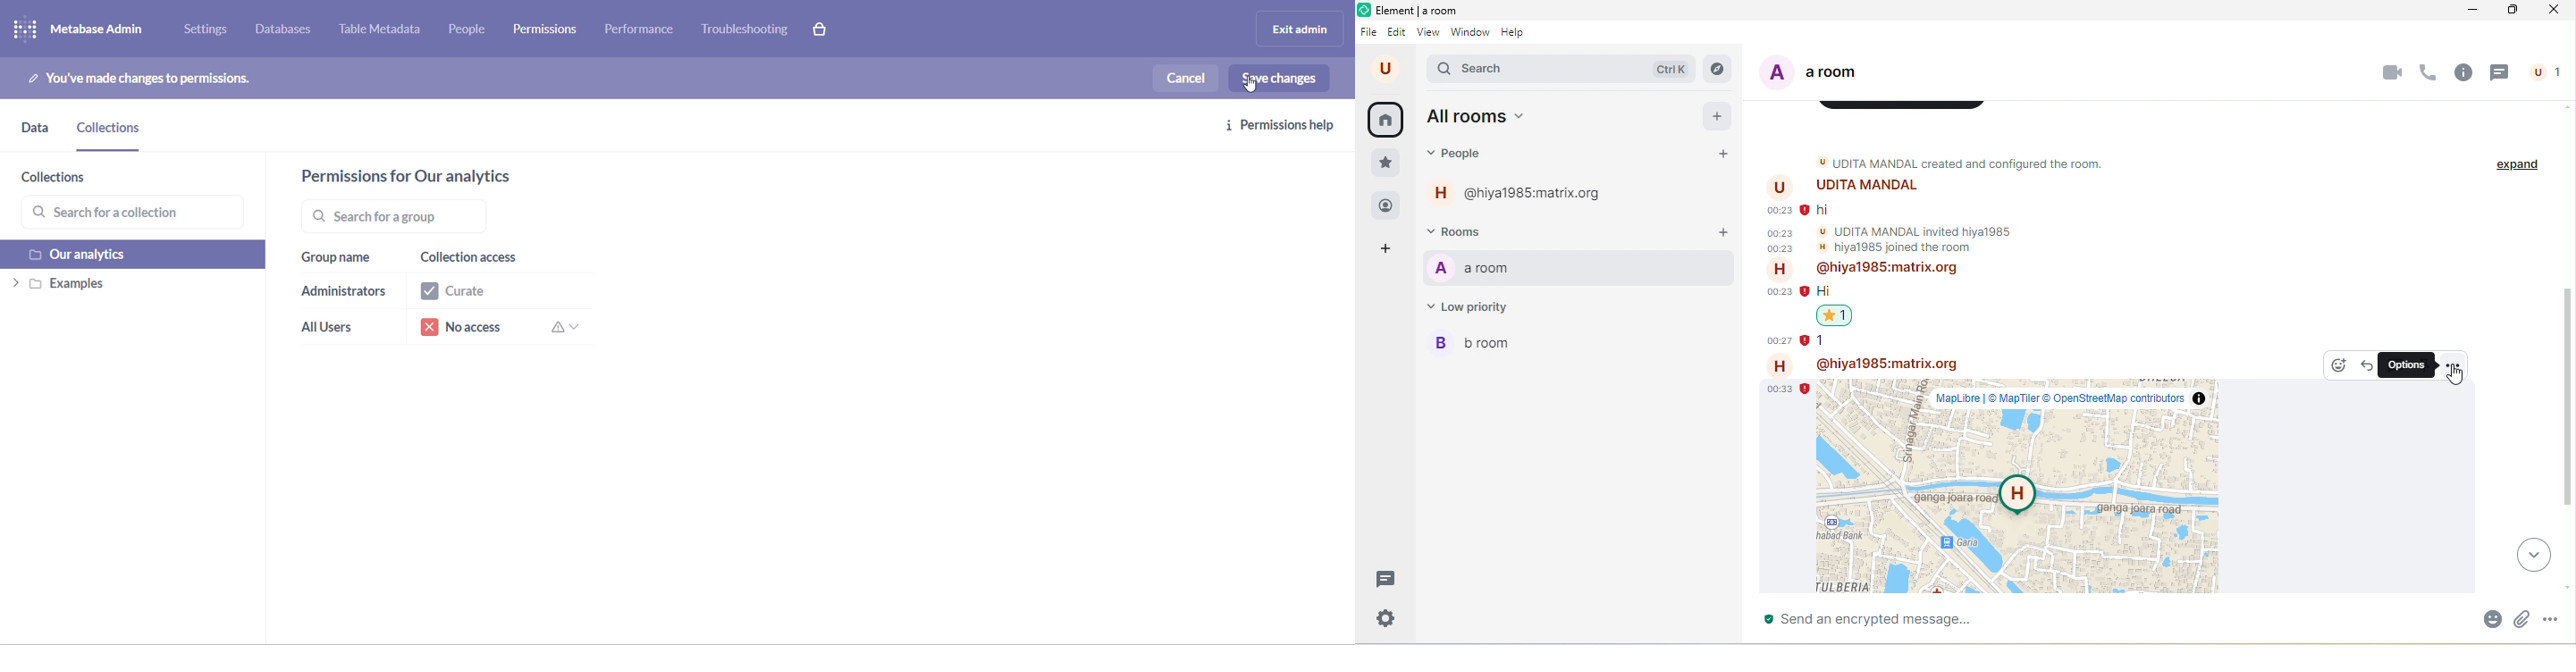 This screenshot has width=2576, height=672. I want to click on drop down, so click(2533, 557).